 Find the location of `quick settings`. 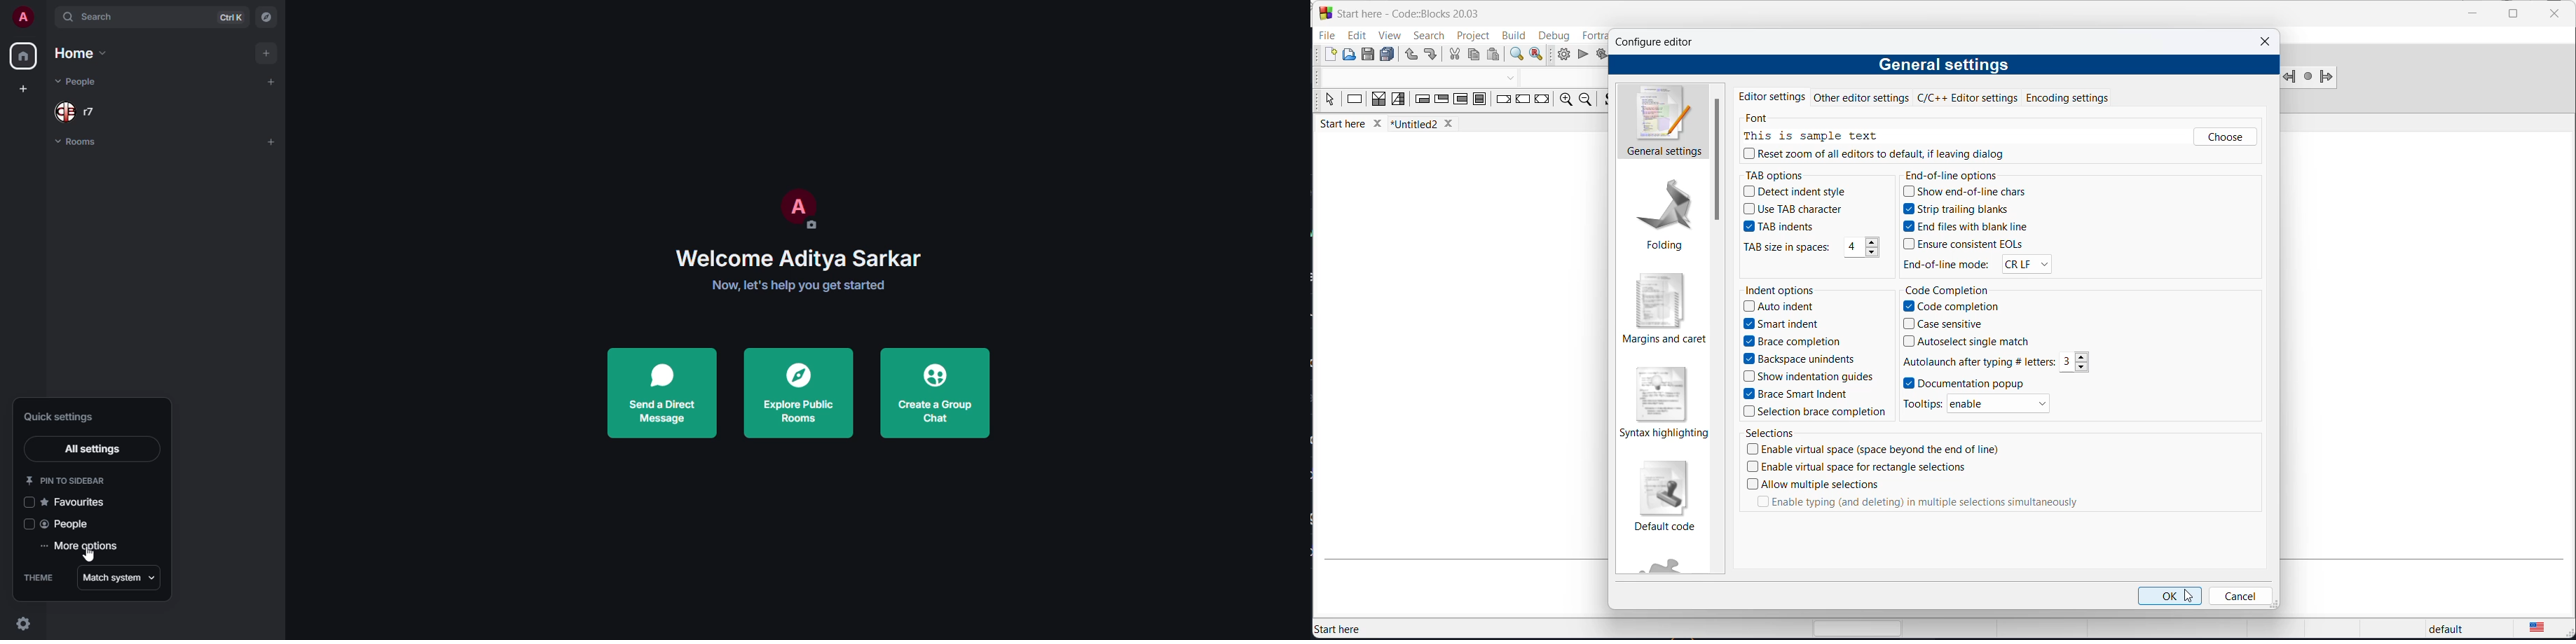

quick settings is located at coordinates (22, 623).